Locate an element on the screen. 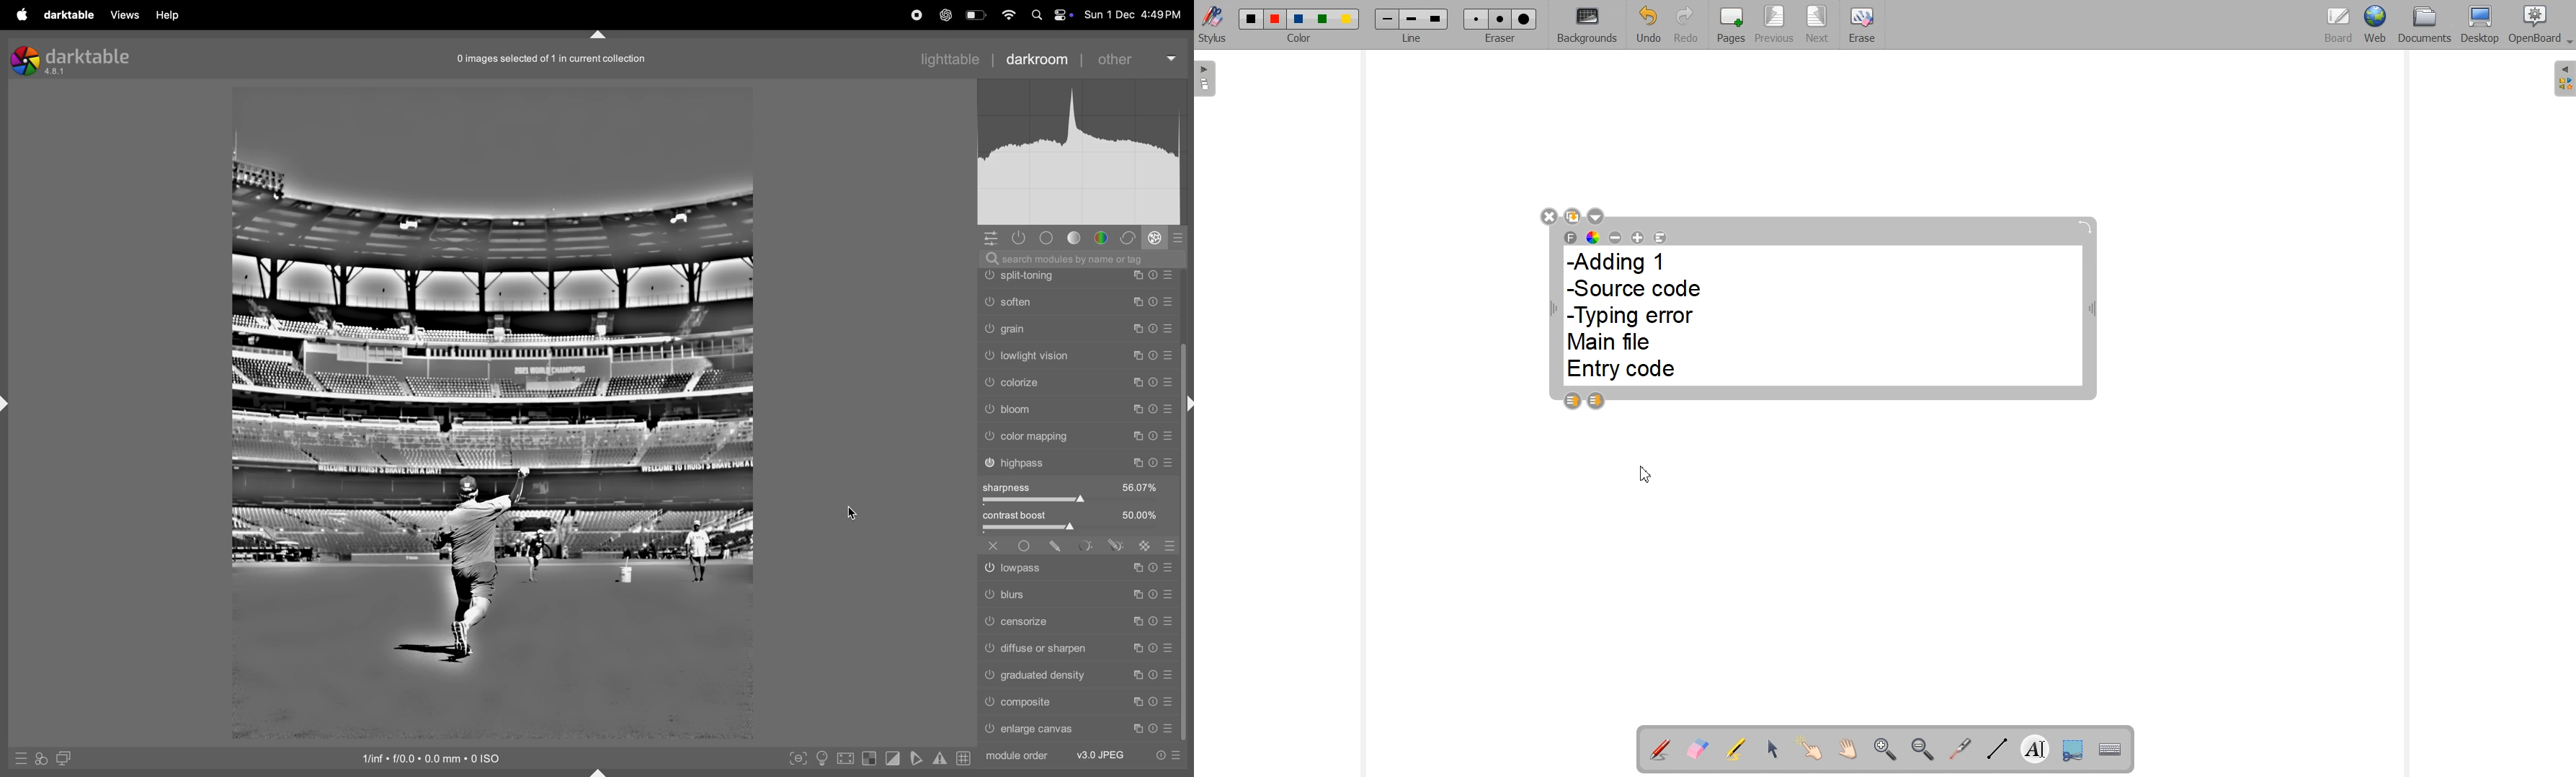 The image size is (2576, 784). toggle gamut checking is located at coordinates (940, 757).